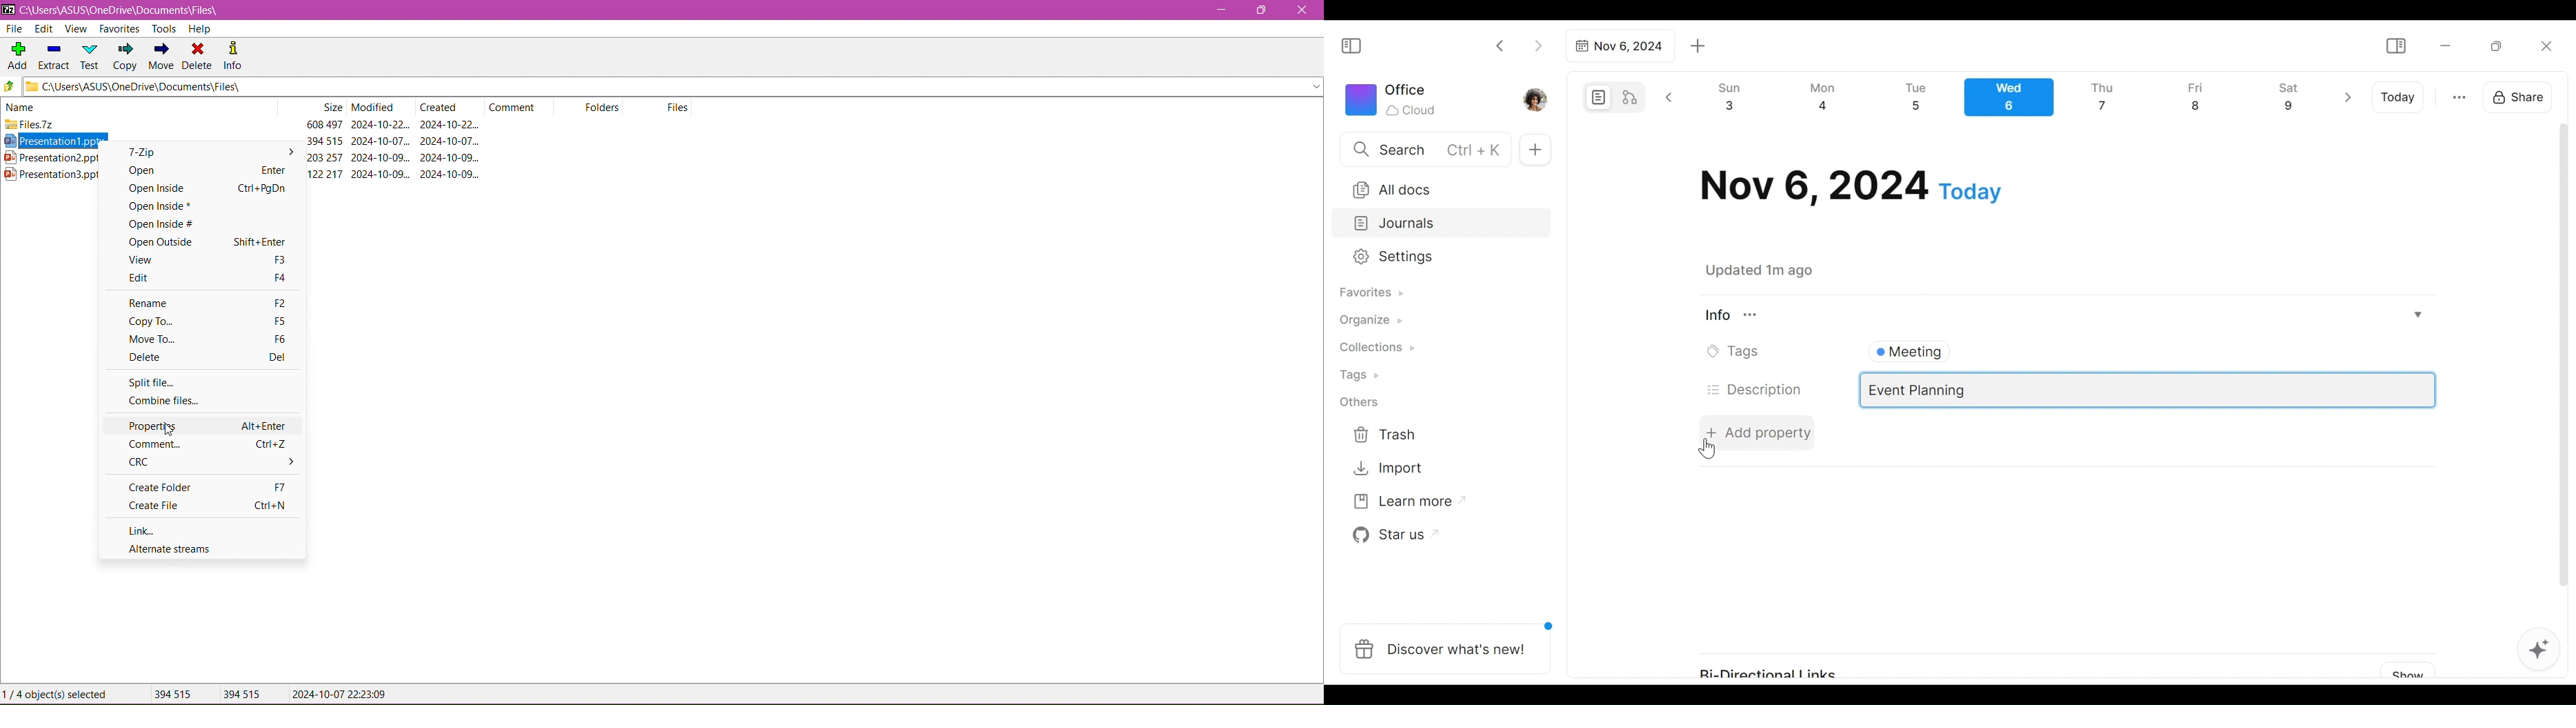 Image resolution: width=2576 pixels, height=728 pixels. I want to click on Trash, so click(1386, 435).